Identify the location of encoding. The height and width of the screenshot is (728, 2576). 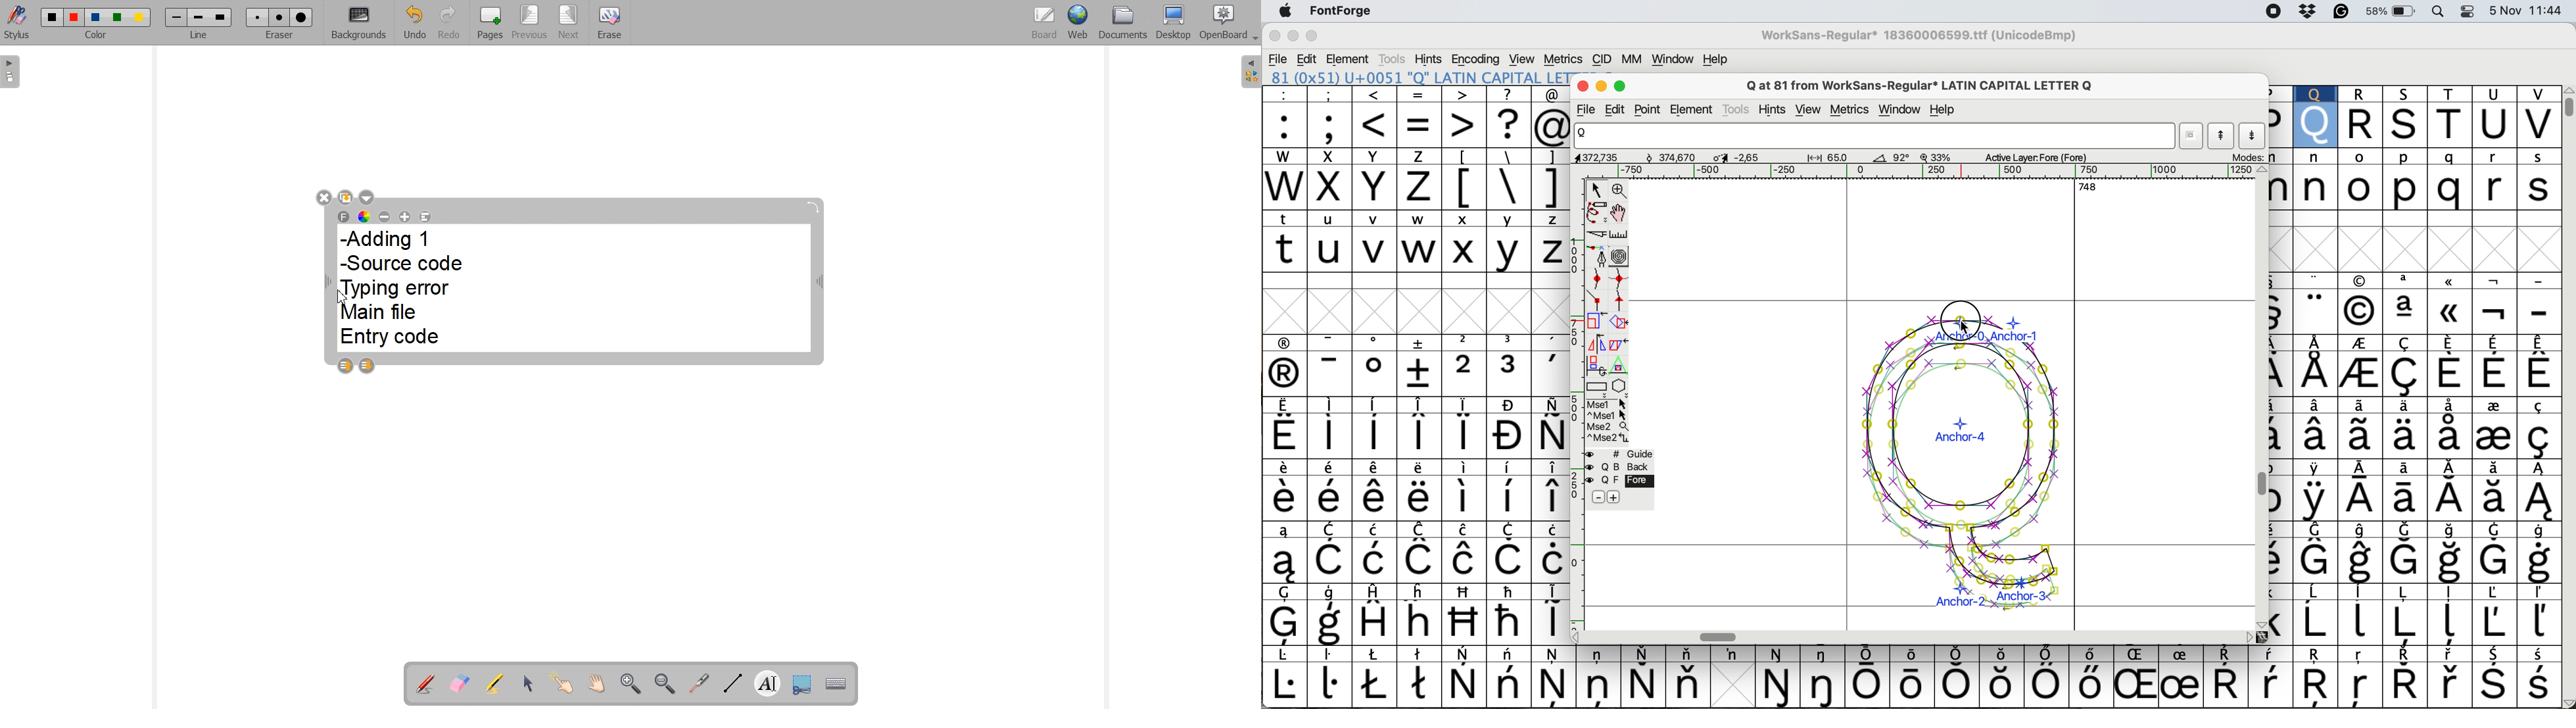
(1477, 59).